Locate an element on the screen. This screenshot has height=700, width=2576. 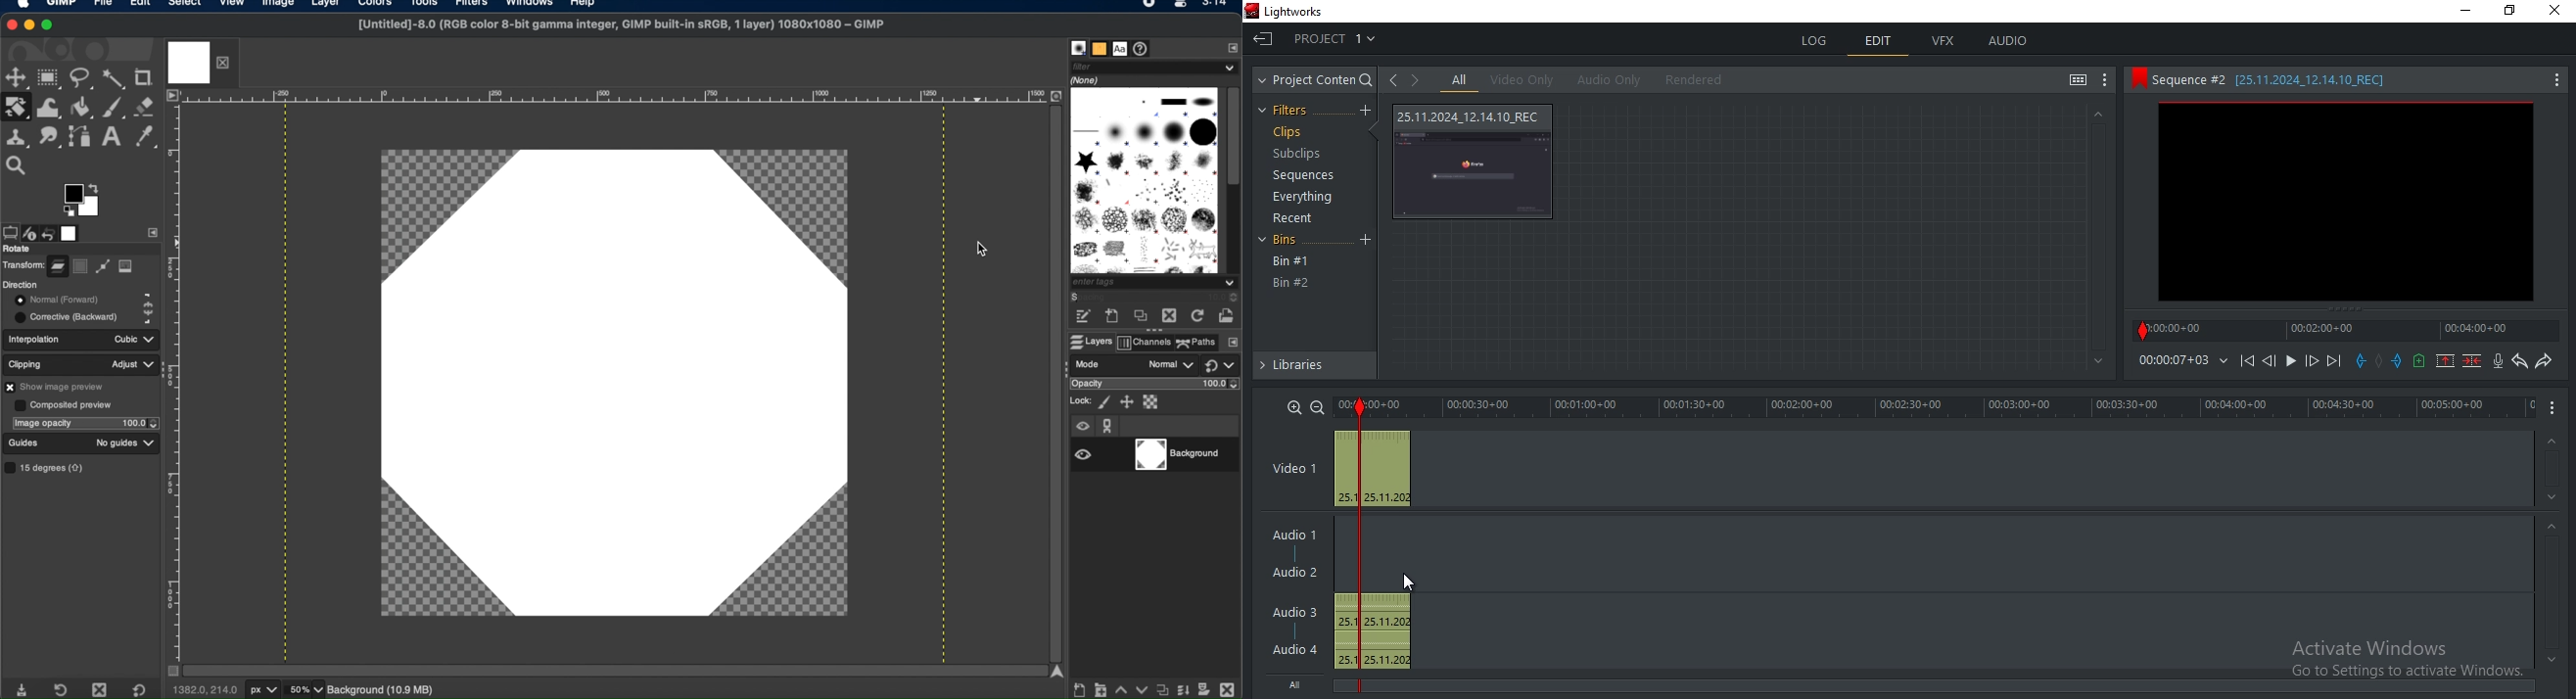
mode is located at coordinates (1089, 364).